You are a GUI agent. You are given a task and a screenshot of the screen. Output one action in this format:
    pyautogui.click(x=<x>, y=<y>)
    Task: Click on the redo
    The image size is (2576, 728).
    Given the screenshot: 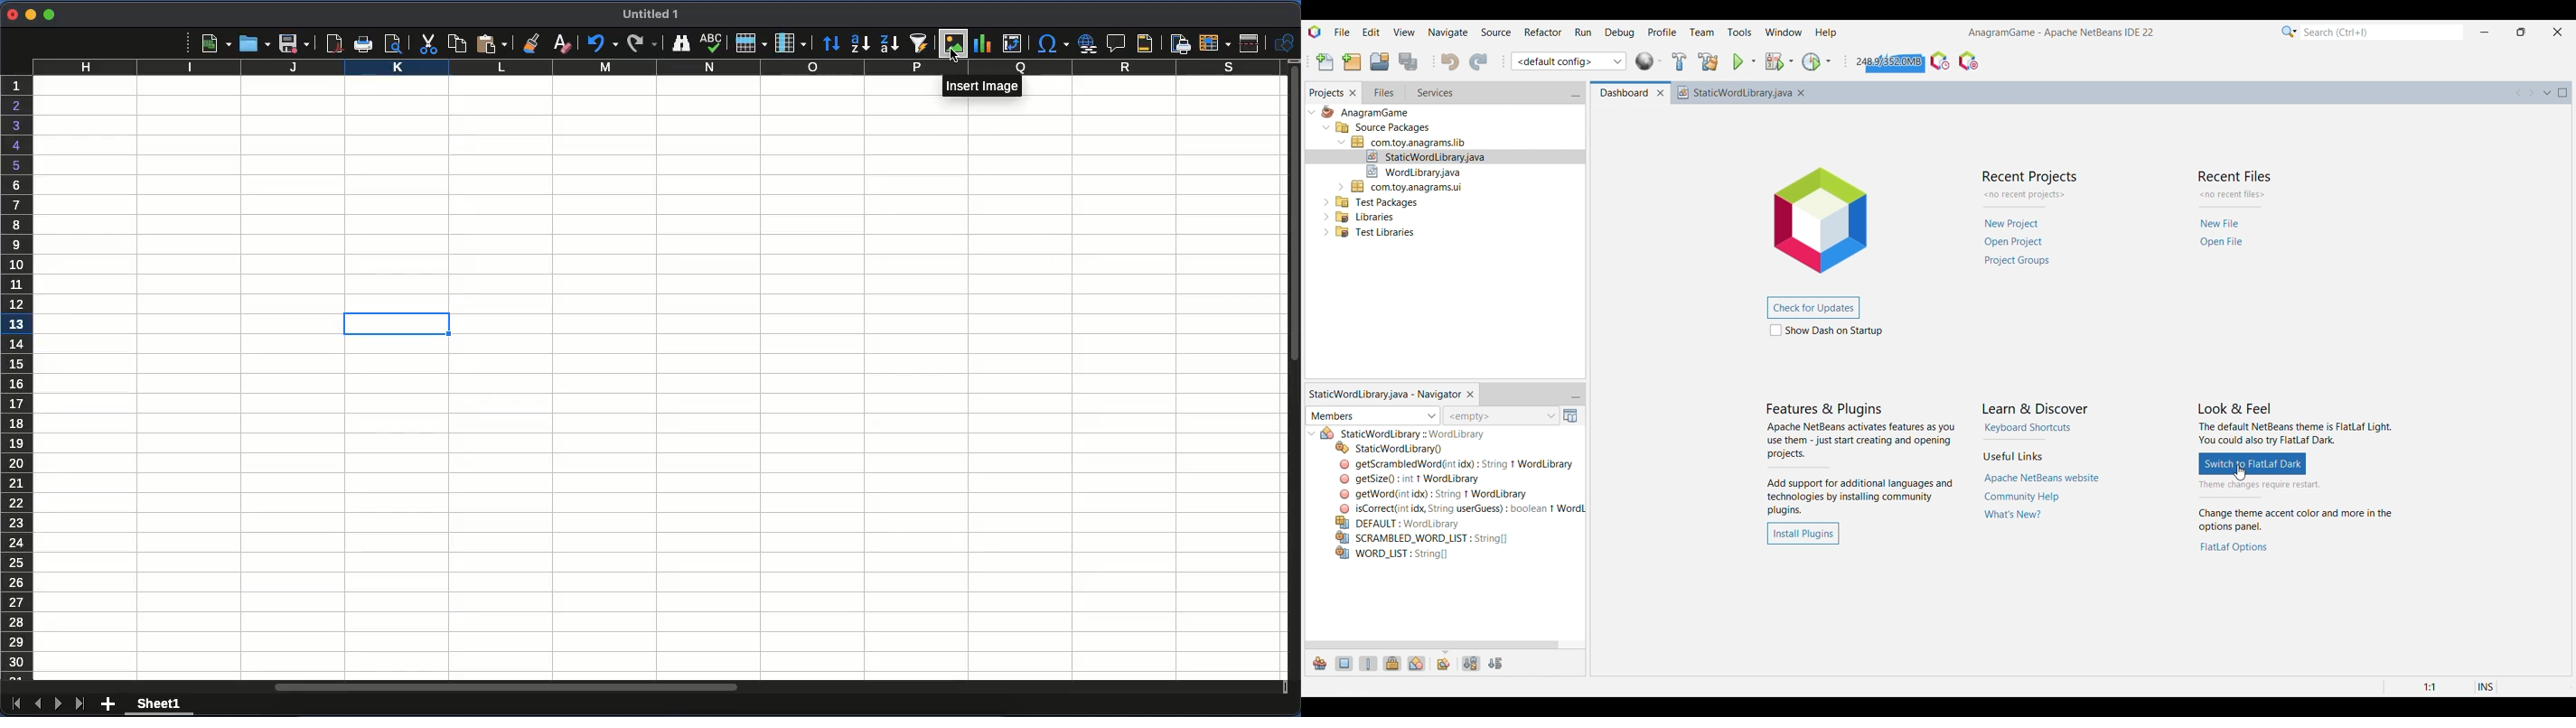 What is the action you would take?
    pyautogui.click(x=642, y=43)
    